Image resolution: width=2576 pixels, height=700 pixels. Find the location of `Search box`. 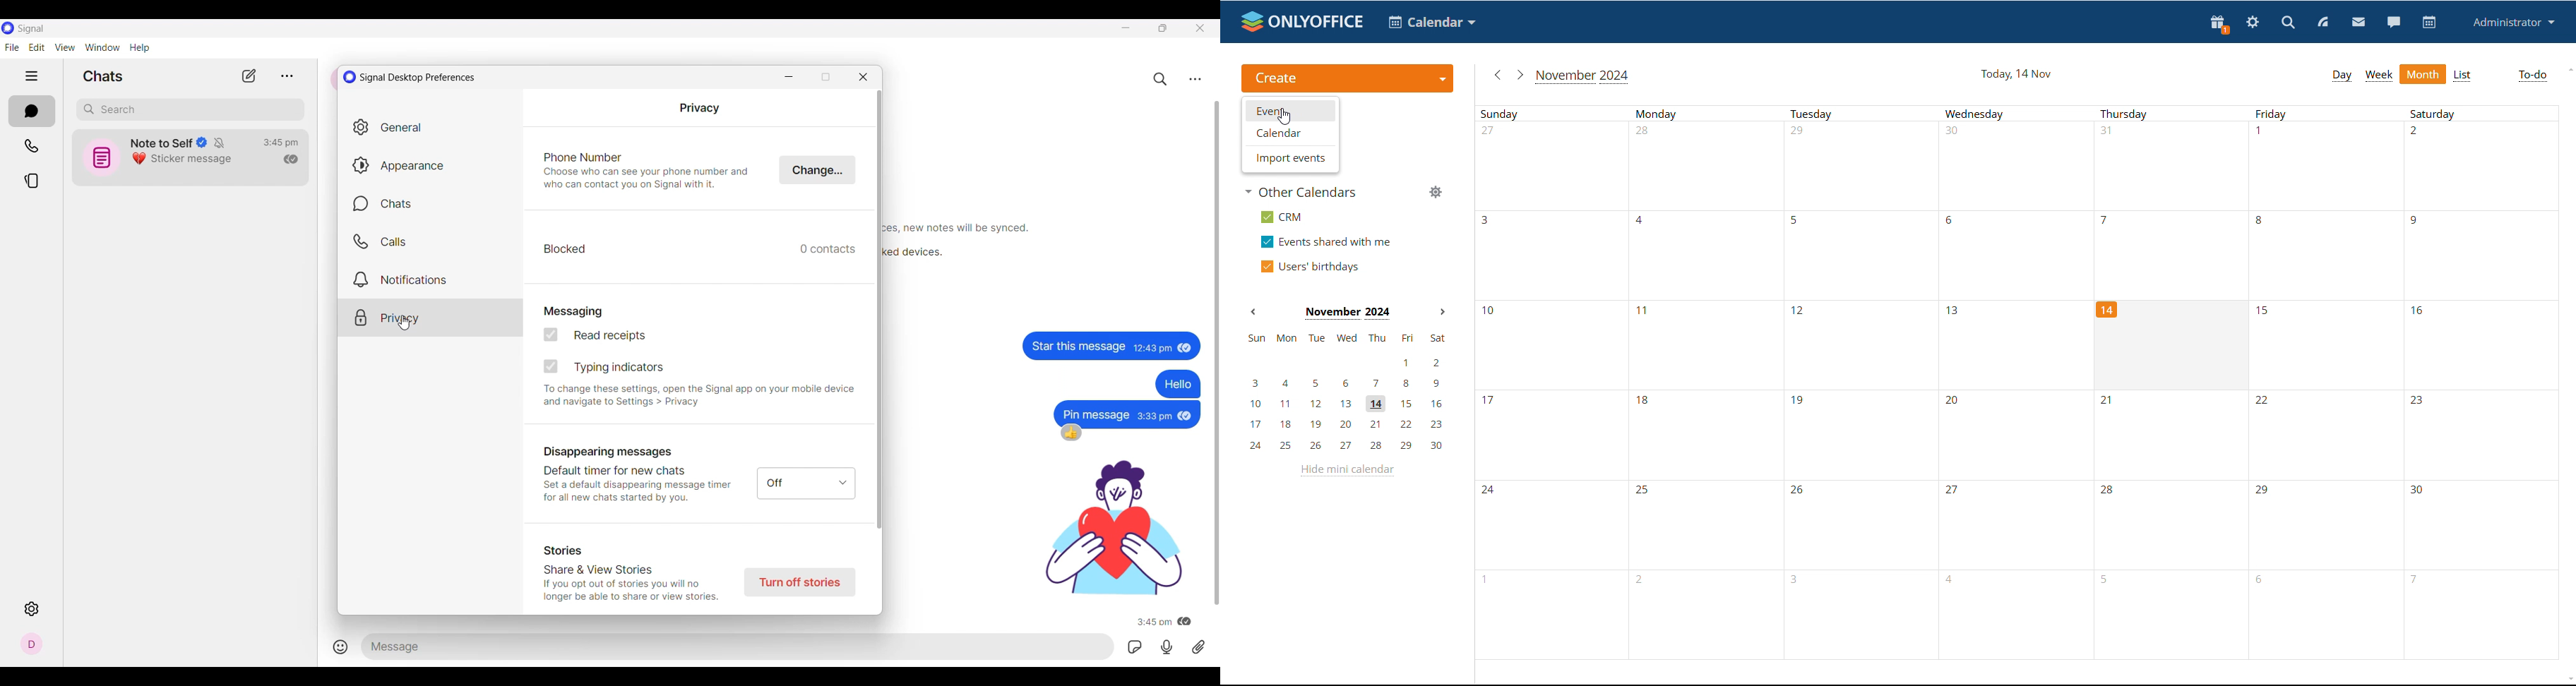

Search box is located at coordinates (191, 110).